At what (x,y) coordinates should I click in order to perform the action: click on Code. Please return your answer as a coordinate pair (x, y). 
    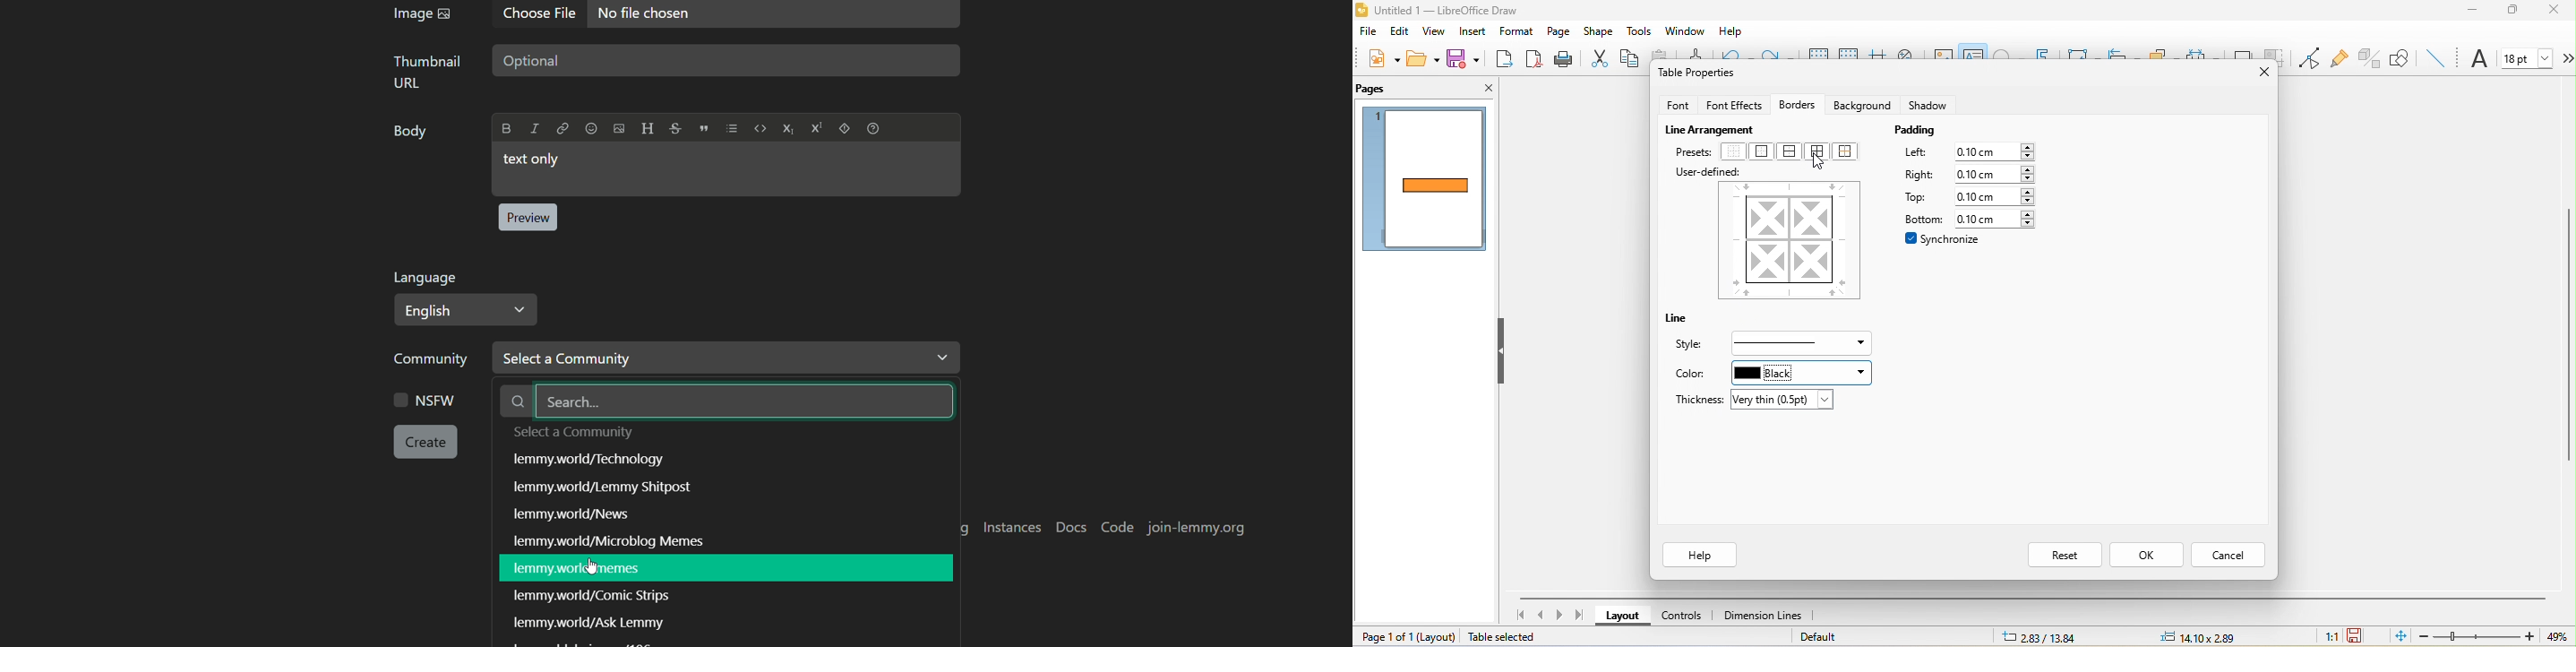
    Looking at the image, I should click on (762, 128).